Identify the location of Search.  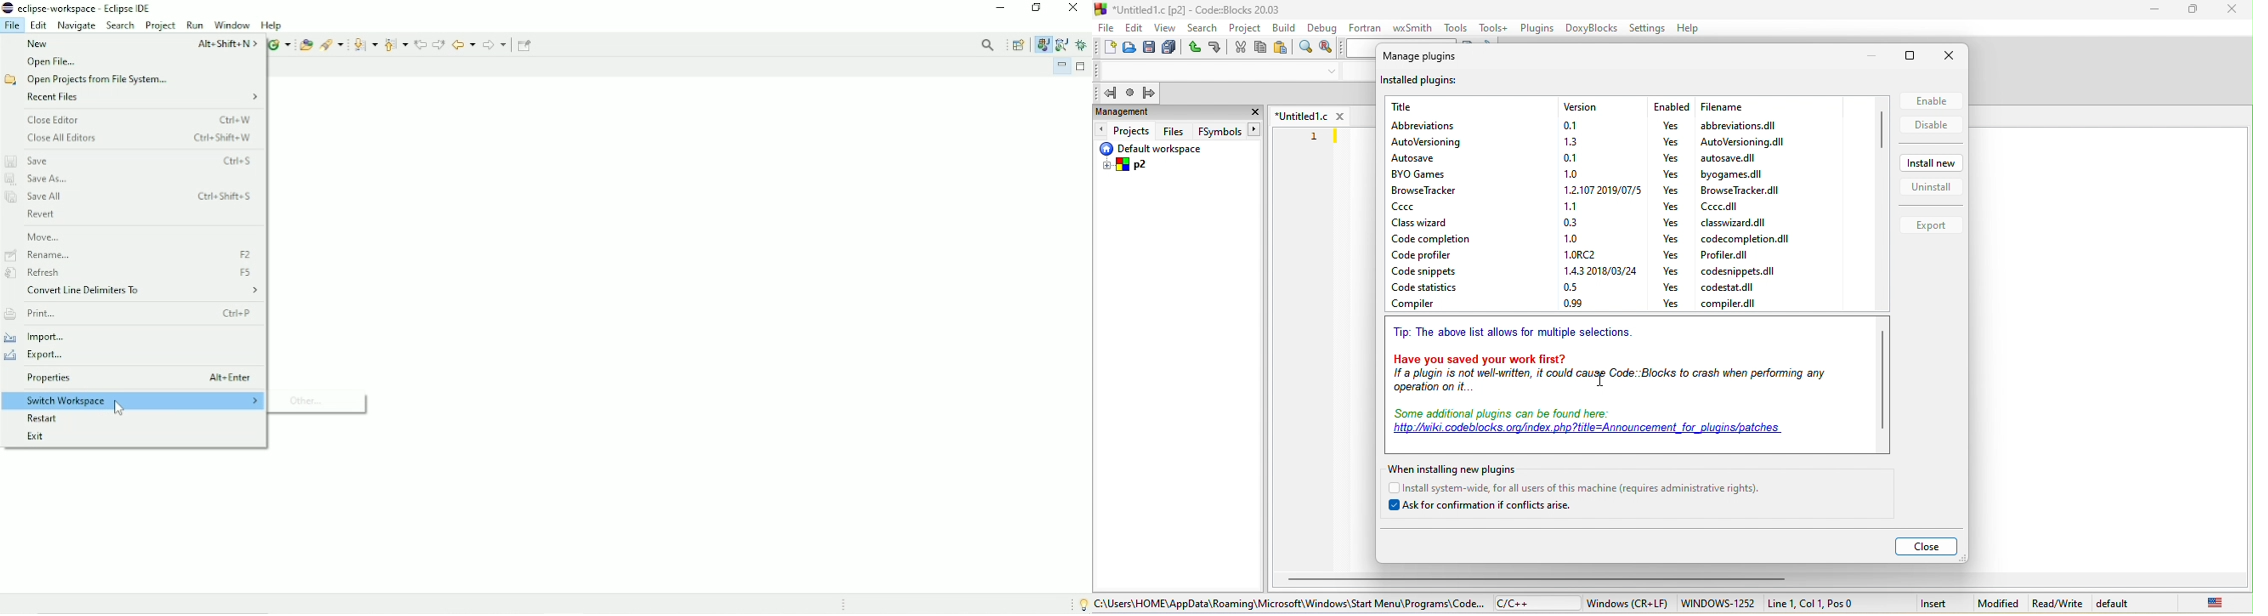
(120, 26).